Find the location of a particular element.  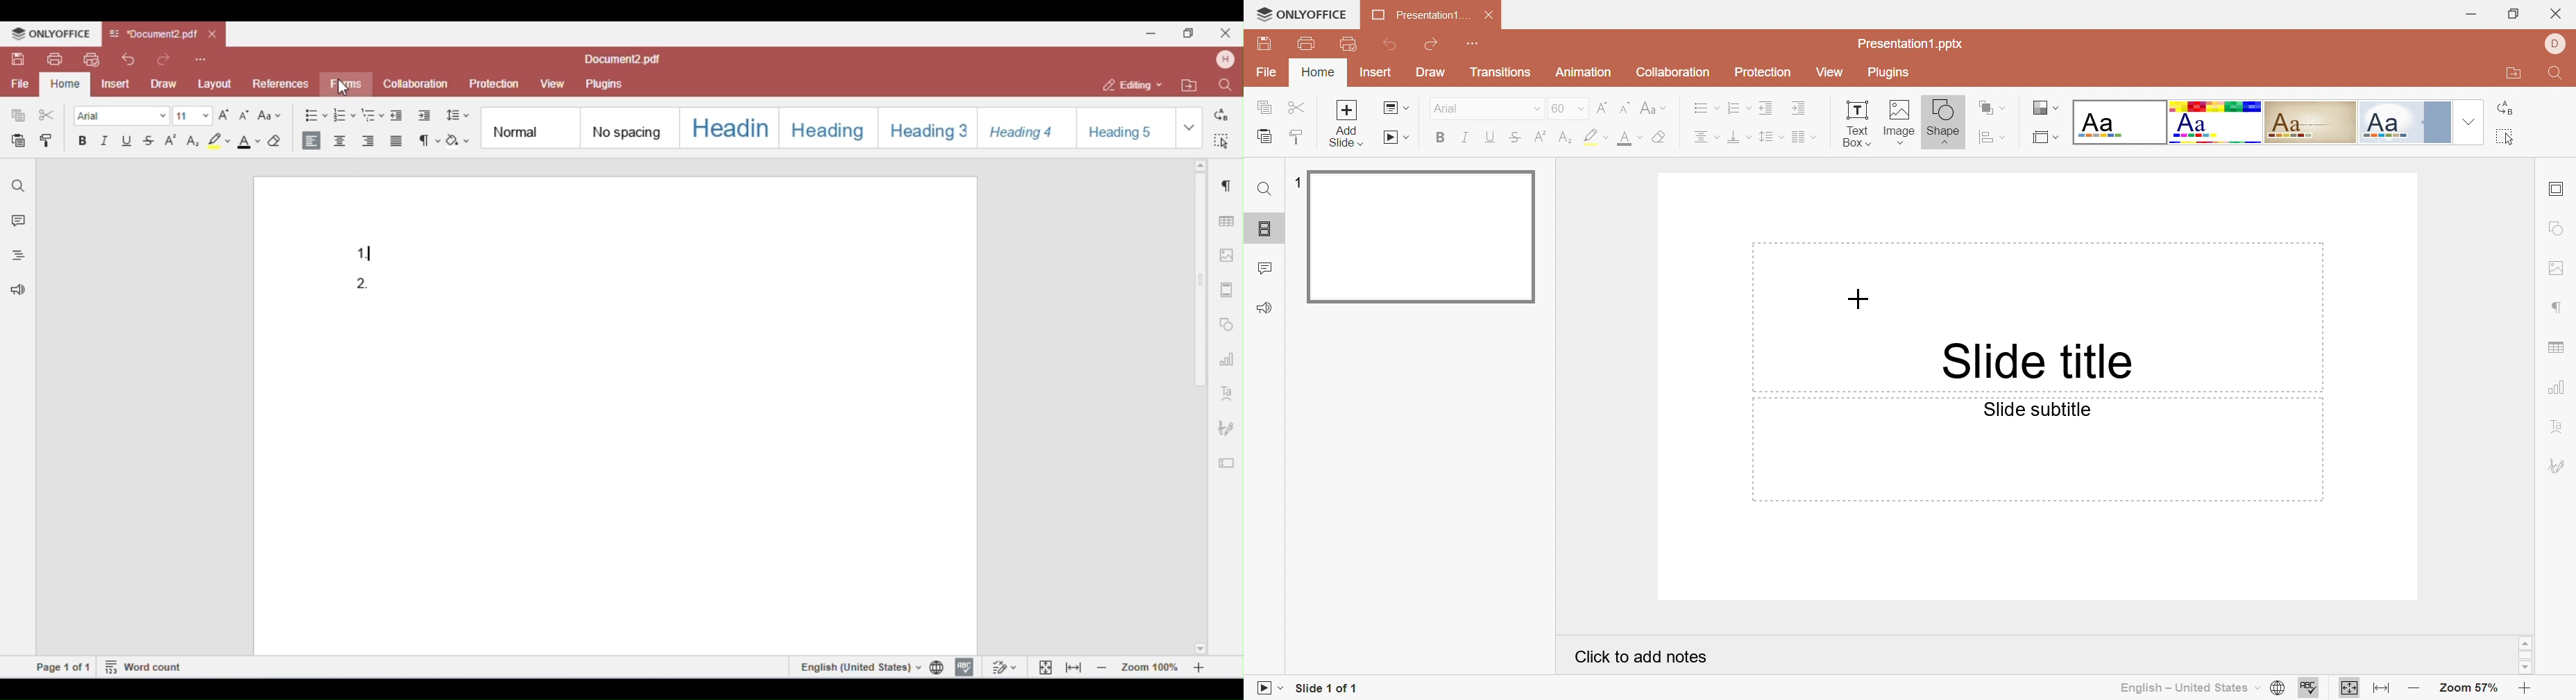

File is located at coordinates (1266, 73).